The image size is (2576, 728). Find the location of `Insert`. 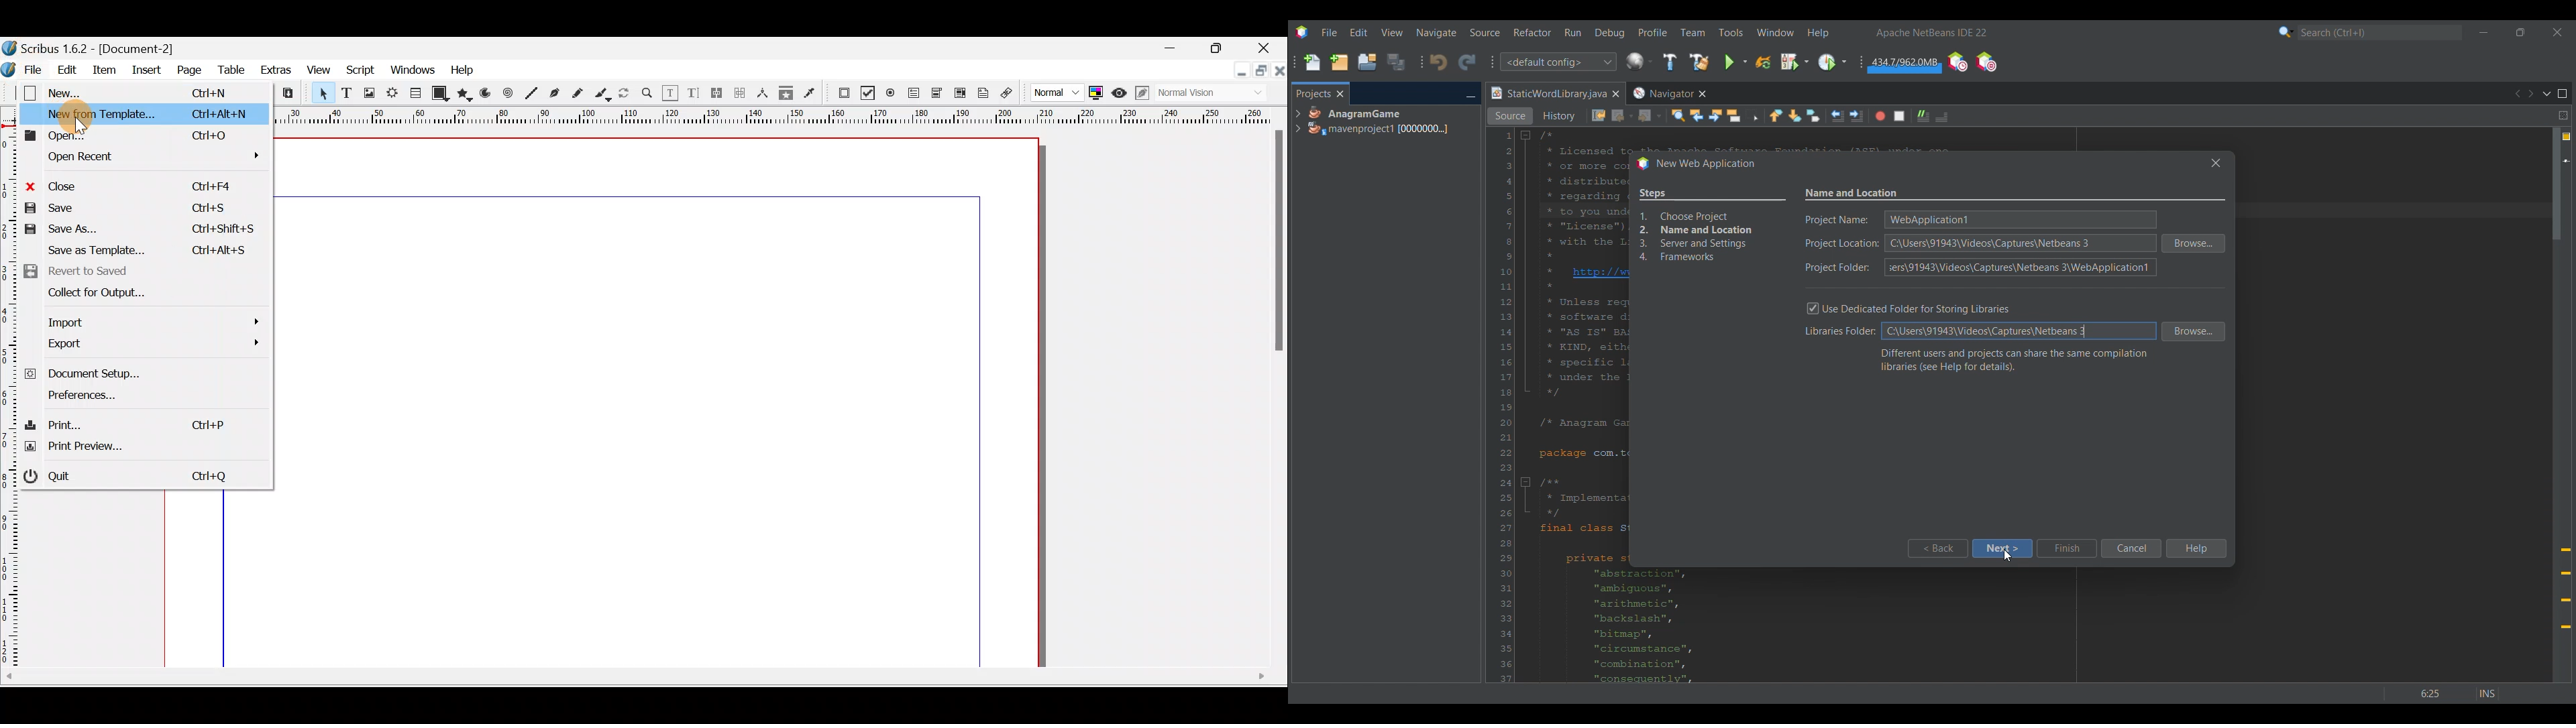

Insert is located at coordinates (149, 70).